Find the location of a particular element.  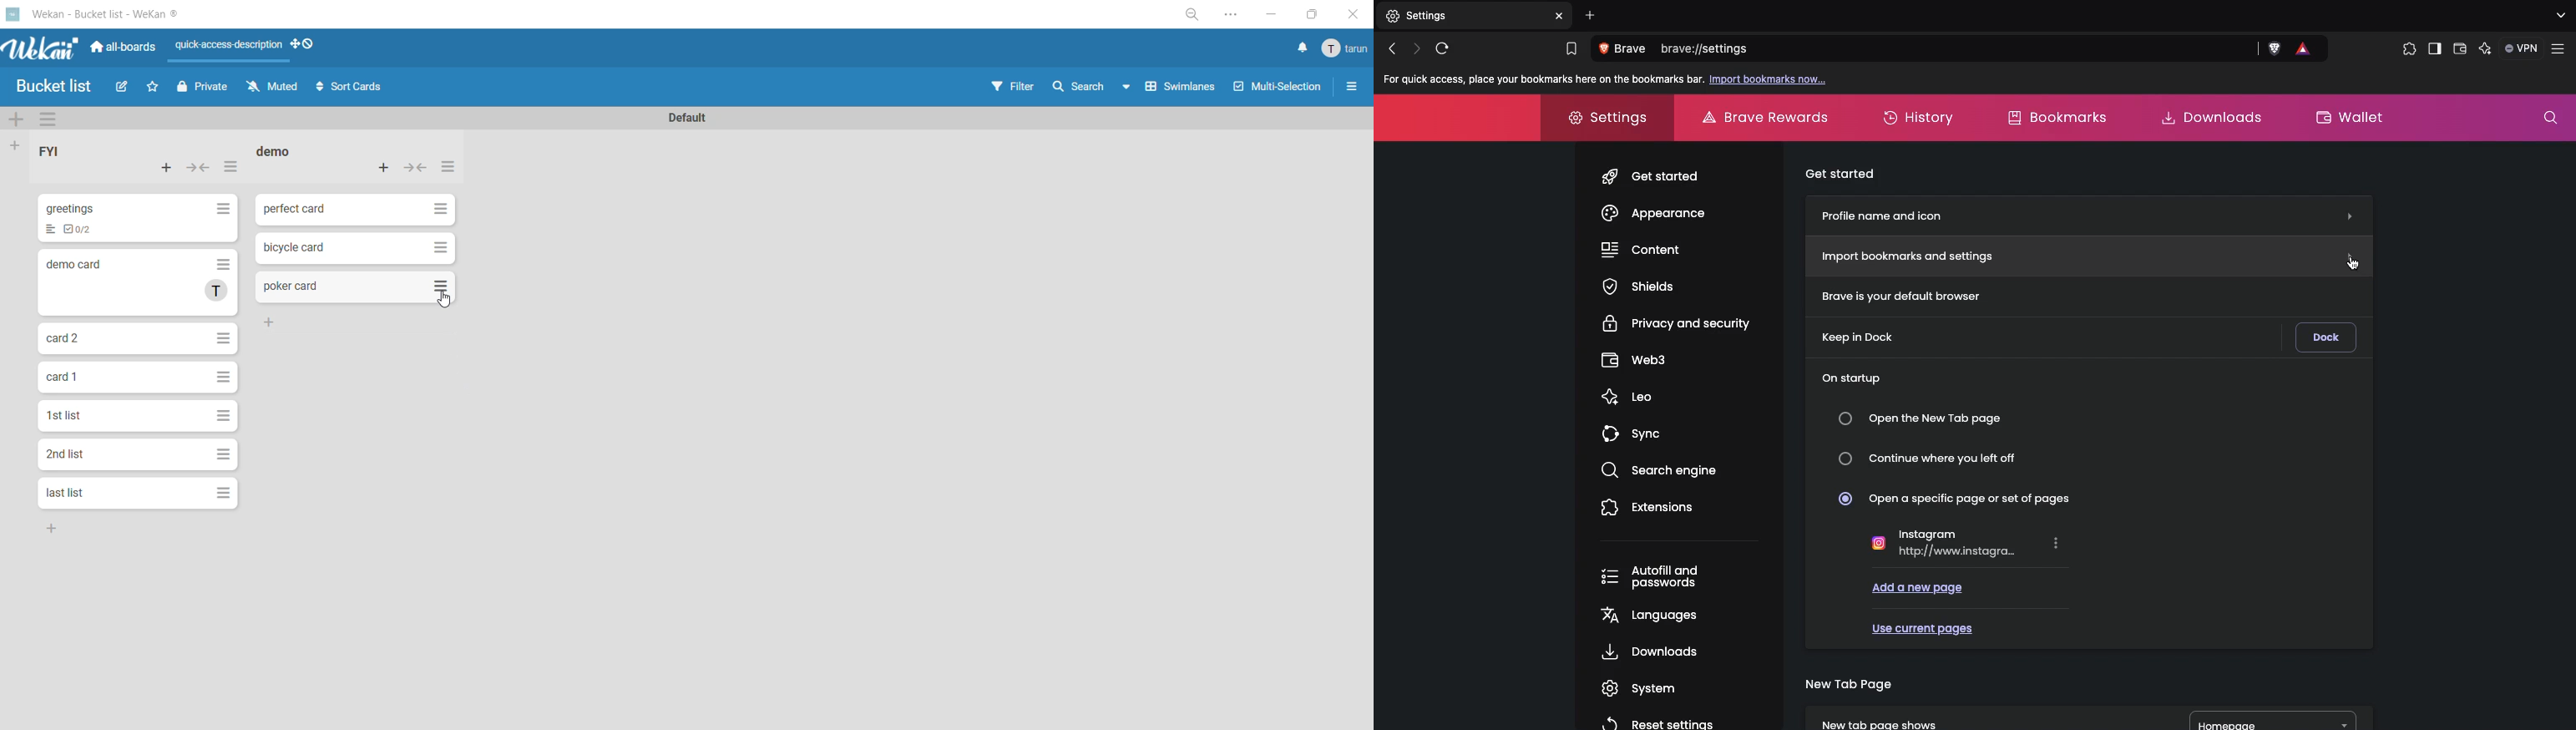

Dock is located at coordinates (2325, 337).